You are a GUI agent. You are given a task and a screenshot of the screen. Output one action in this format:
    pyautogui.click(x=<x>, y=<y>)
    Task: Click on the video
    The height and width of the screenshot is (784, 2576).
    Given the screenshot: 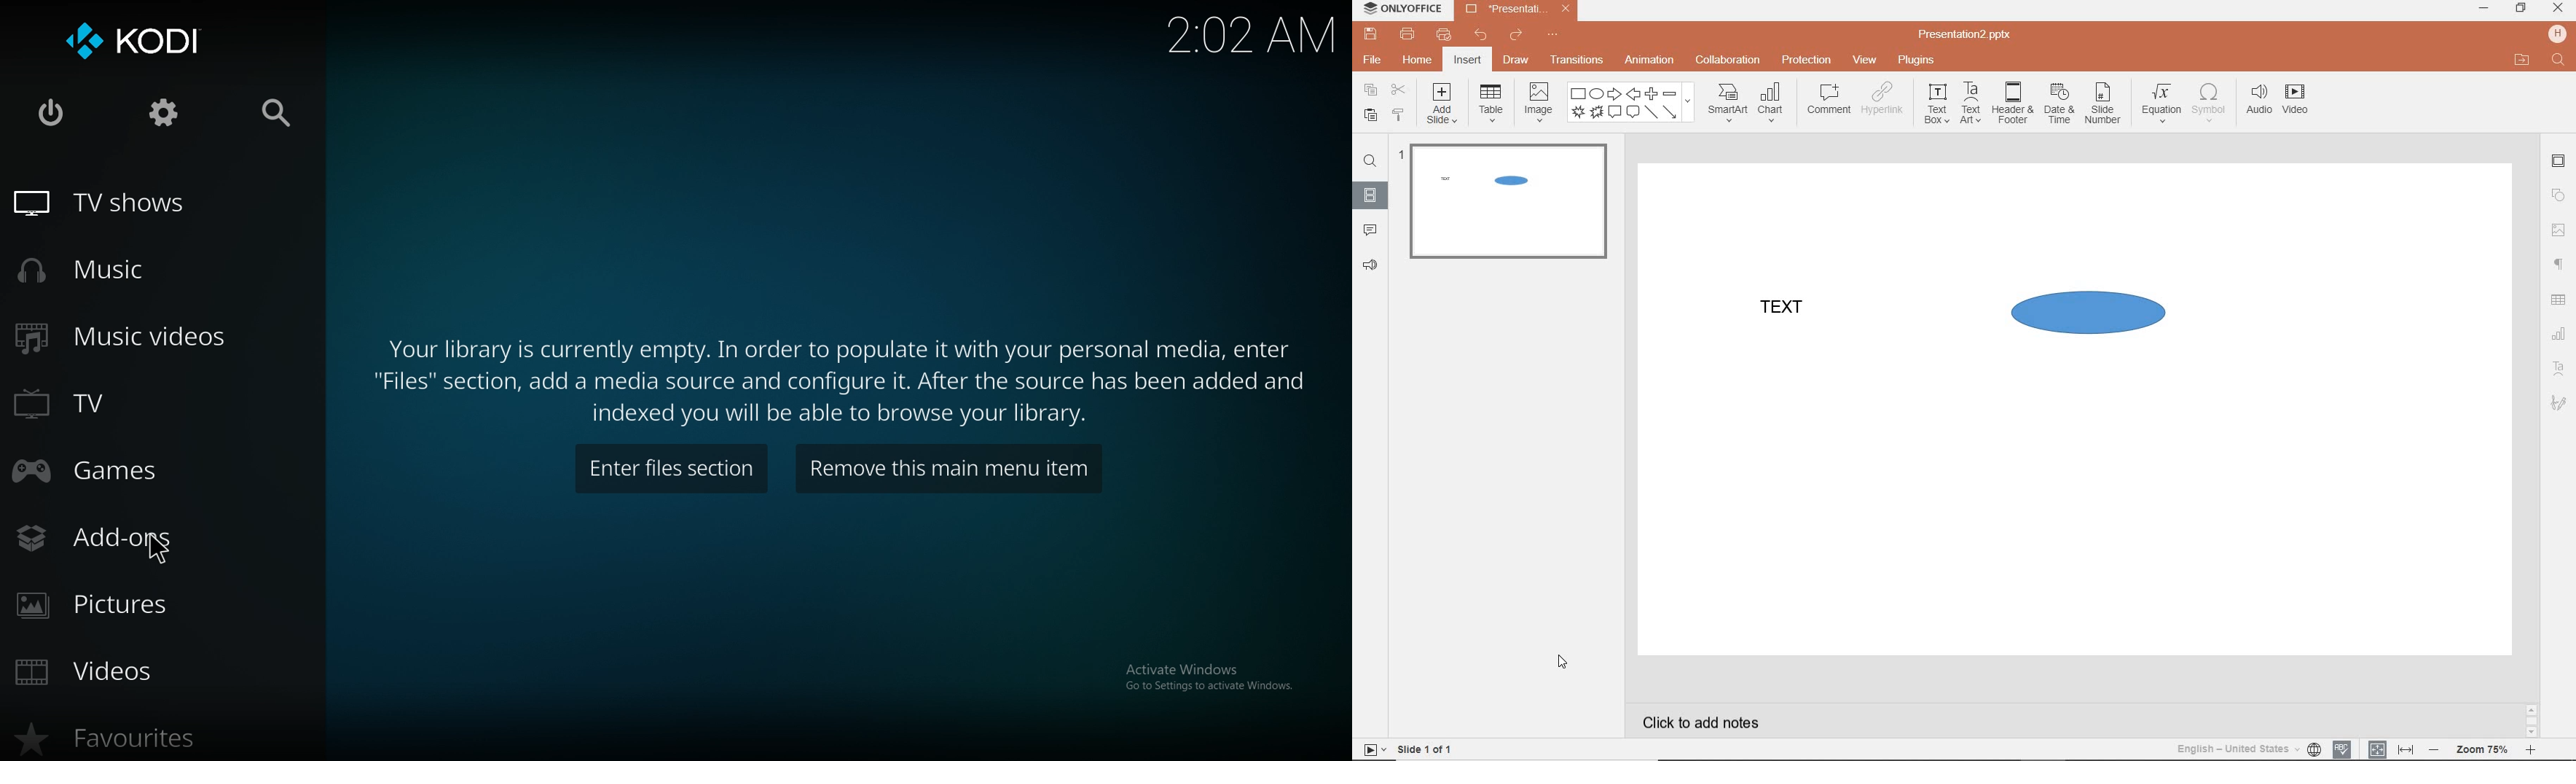 What is the action you would take?
    pyautogui.click(x=2296, y=102)
    